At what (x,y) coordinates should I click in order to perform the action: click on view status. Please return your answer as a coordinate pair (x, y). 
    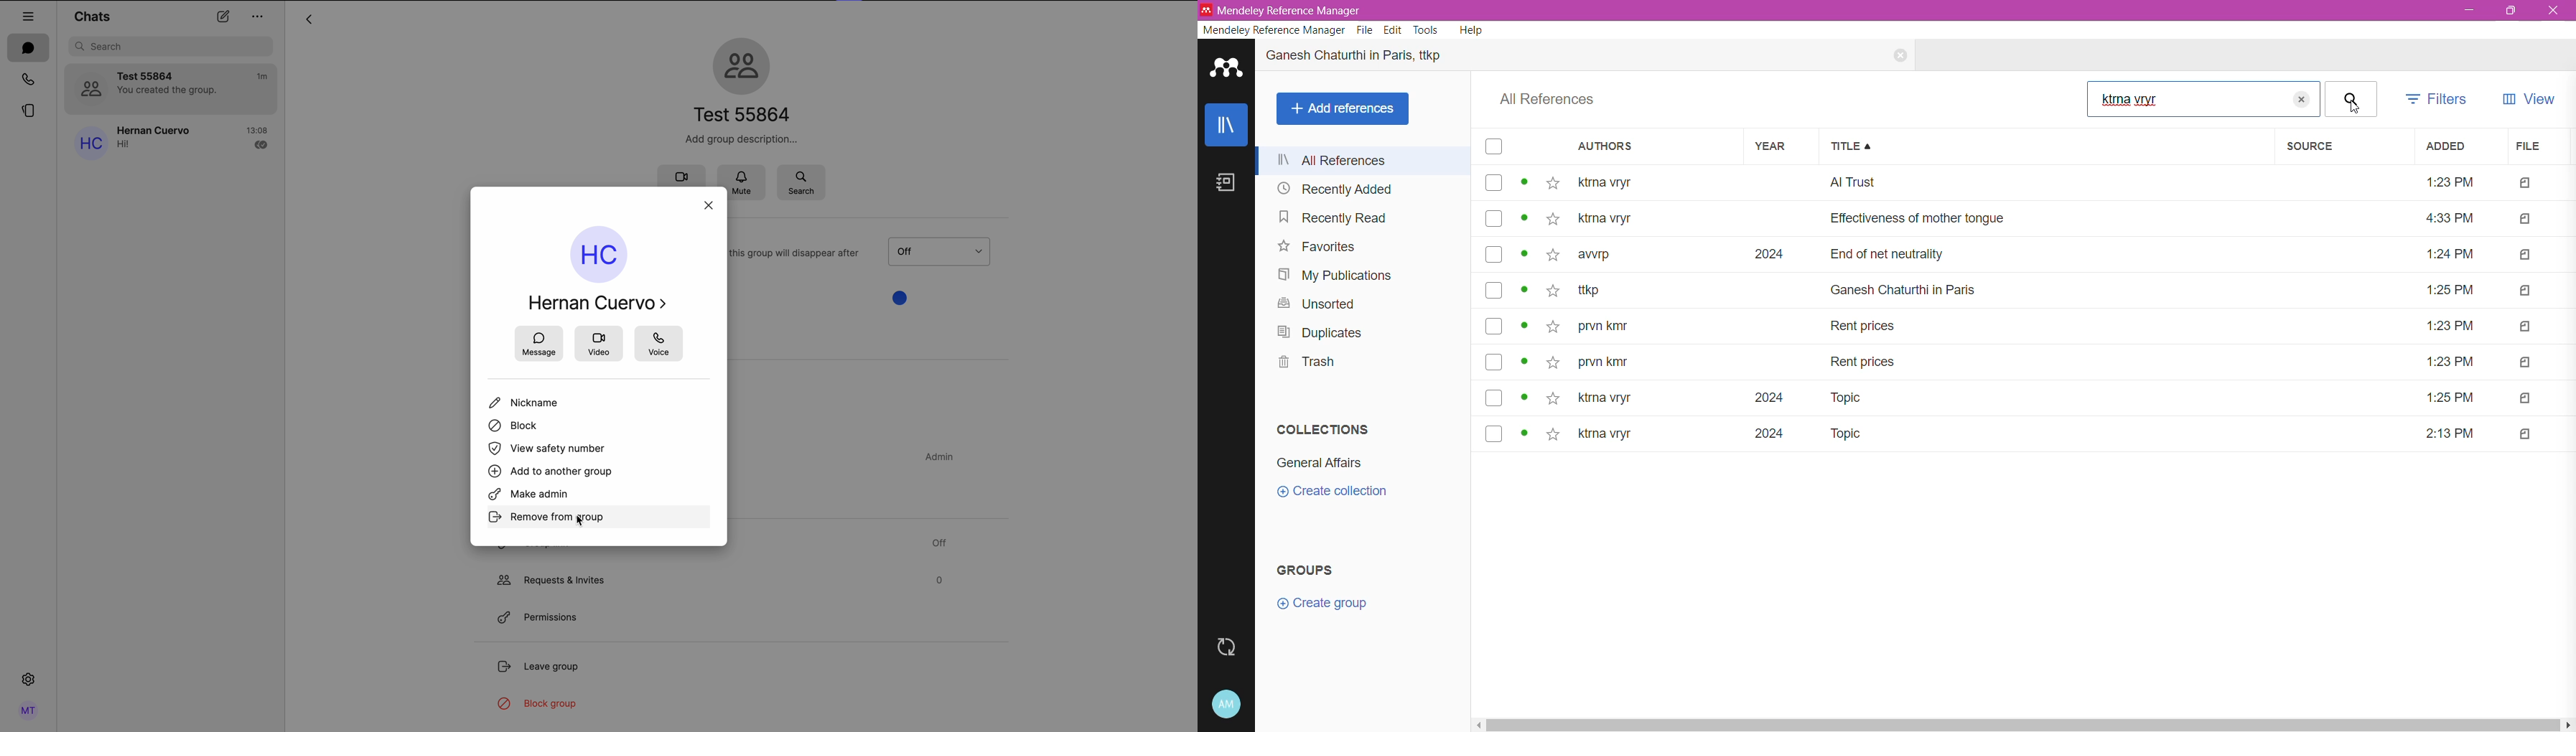
    Looking at the image, I should click on (1526, 255).